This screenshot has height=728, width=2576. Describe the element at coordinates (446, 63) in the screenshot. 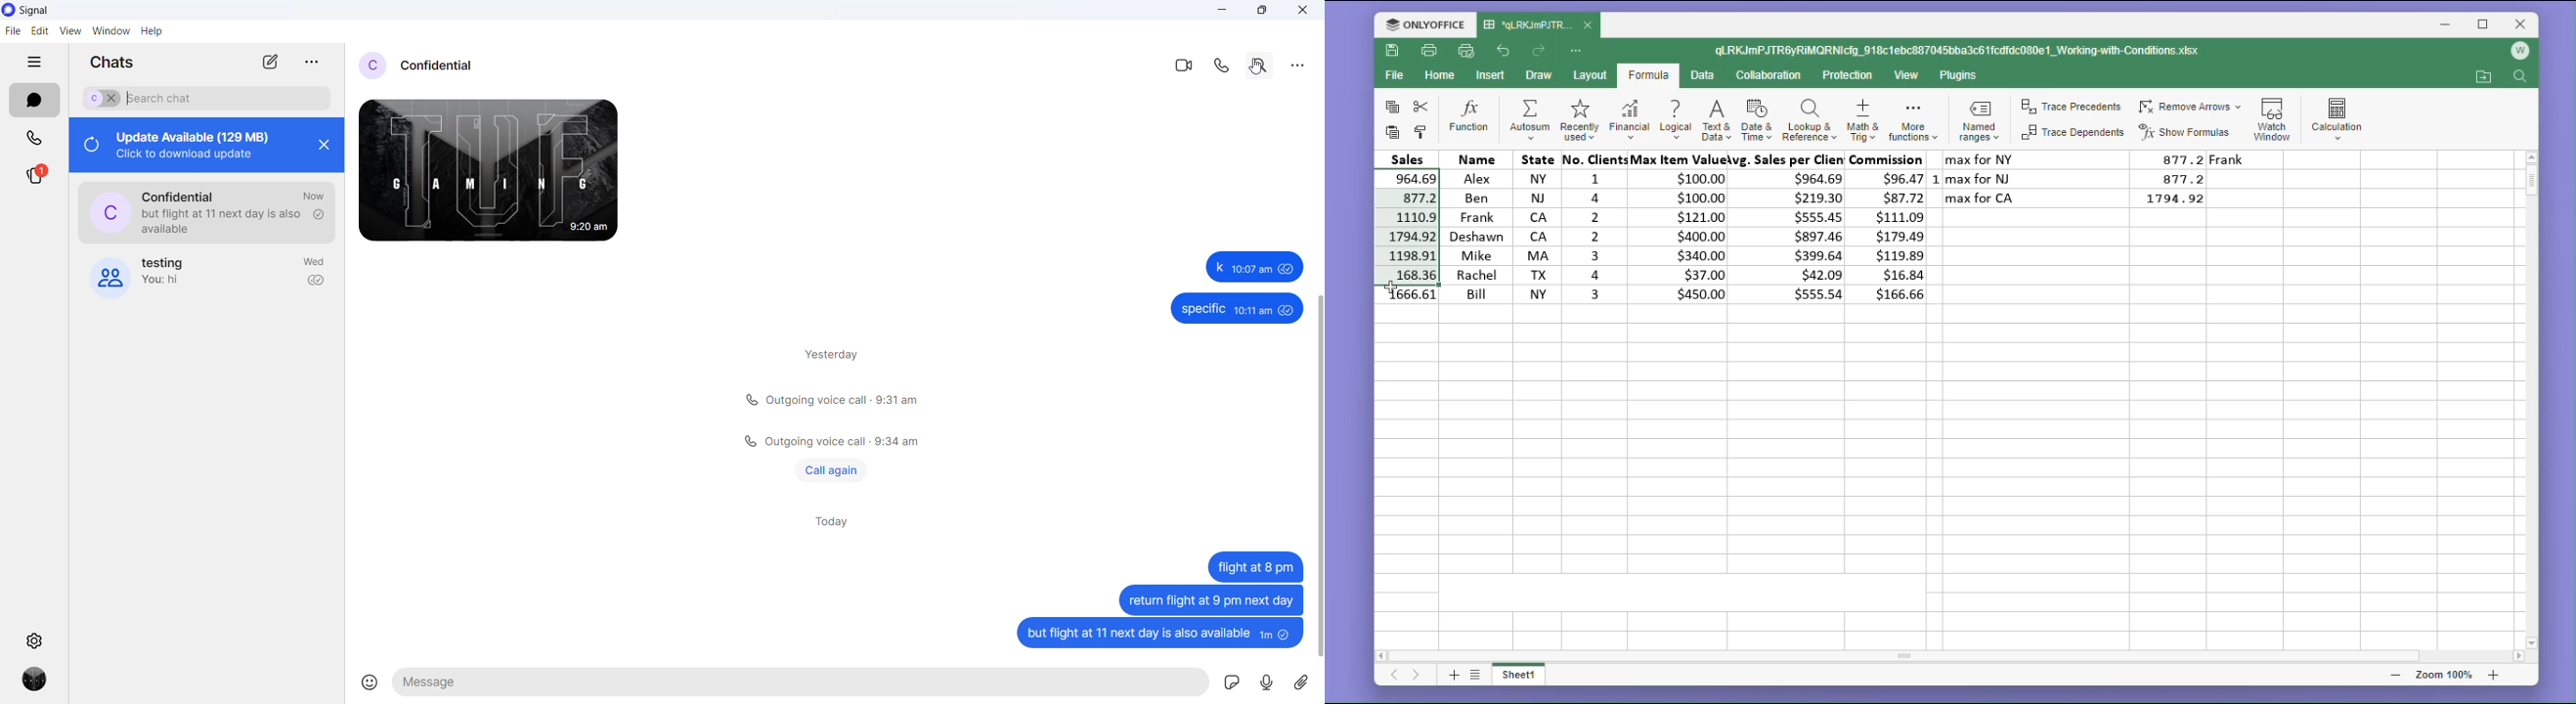

I see `contact name` at that location.